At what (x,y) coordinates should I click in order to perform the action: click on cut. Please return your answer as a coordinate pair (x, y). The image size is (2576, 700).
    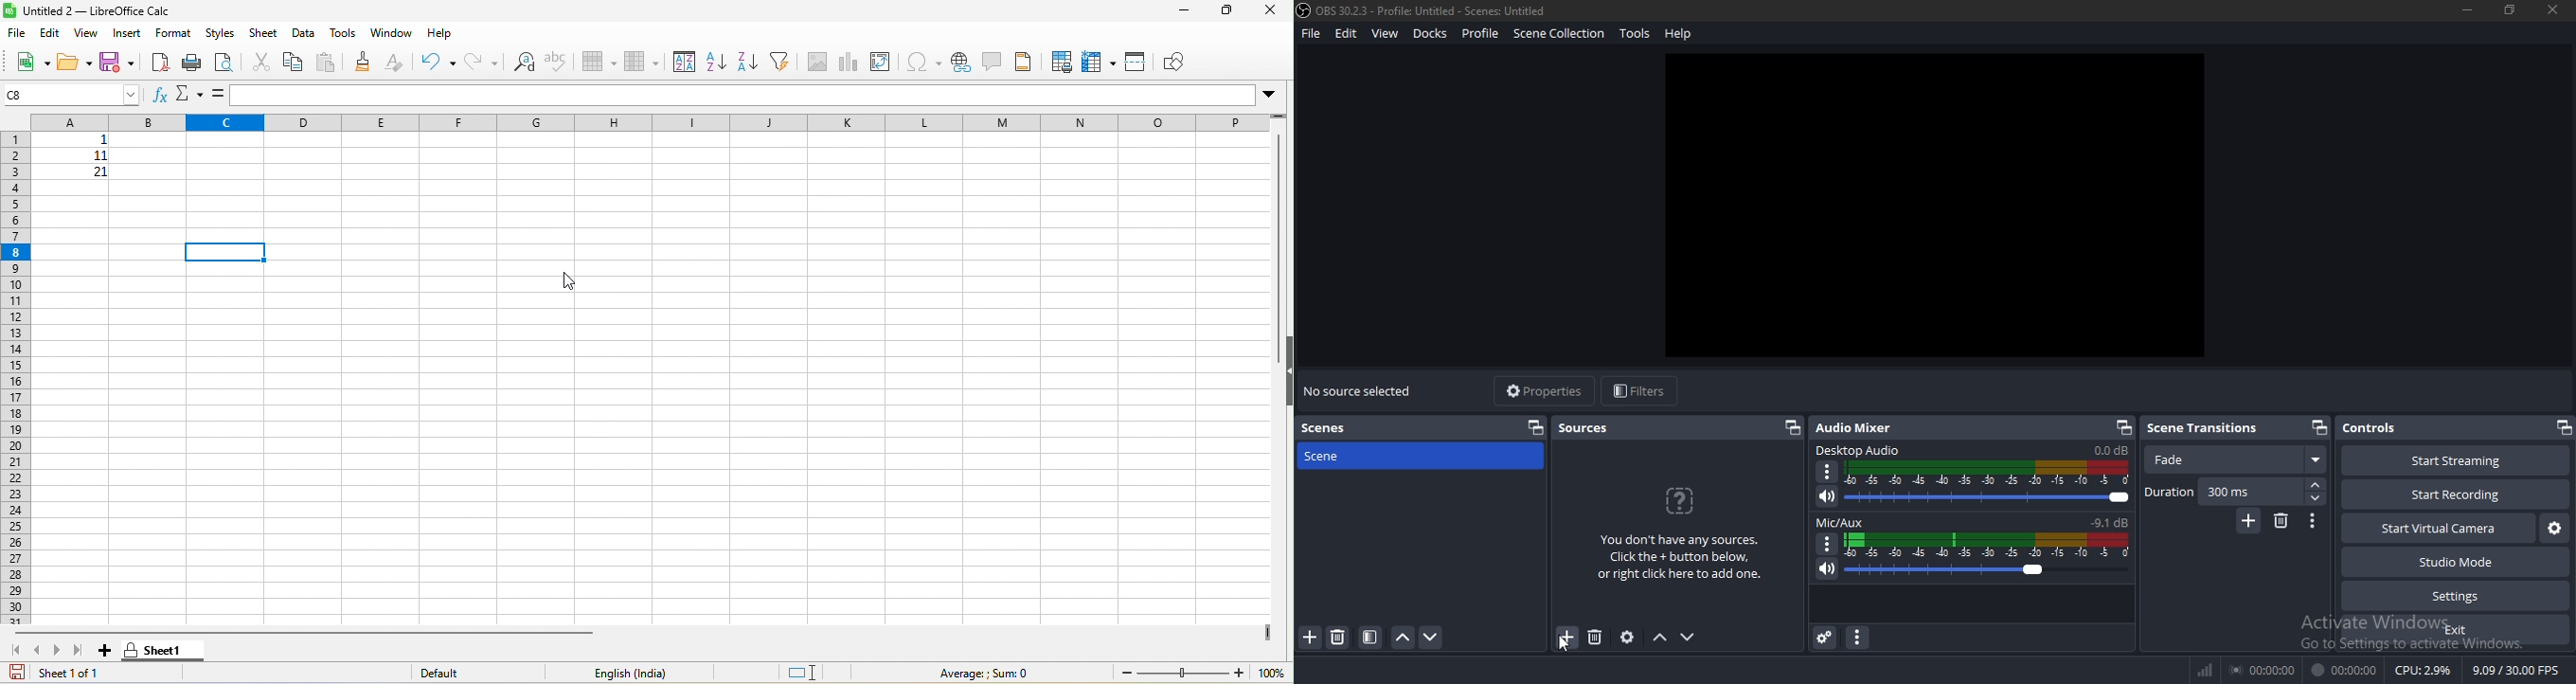
    Looking at the image, I should click on (263, 63).